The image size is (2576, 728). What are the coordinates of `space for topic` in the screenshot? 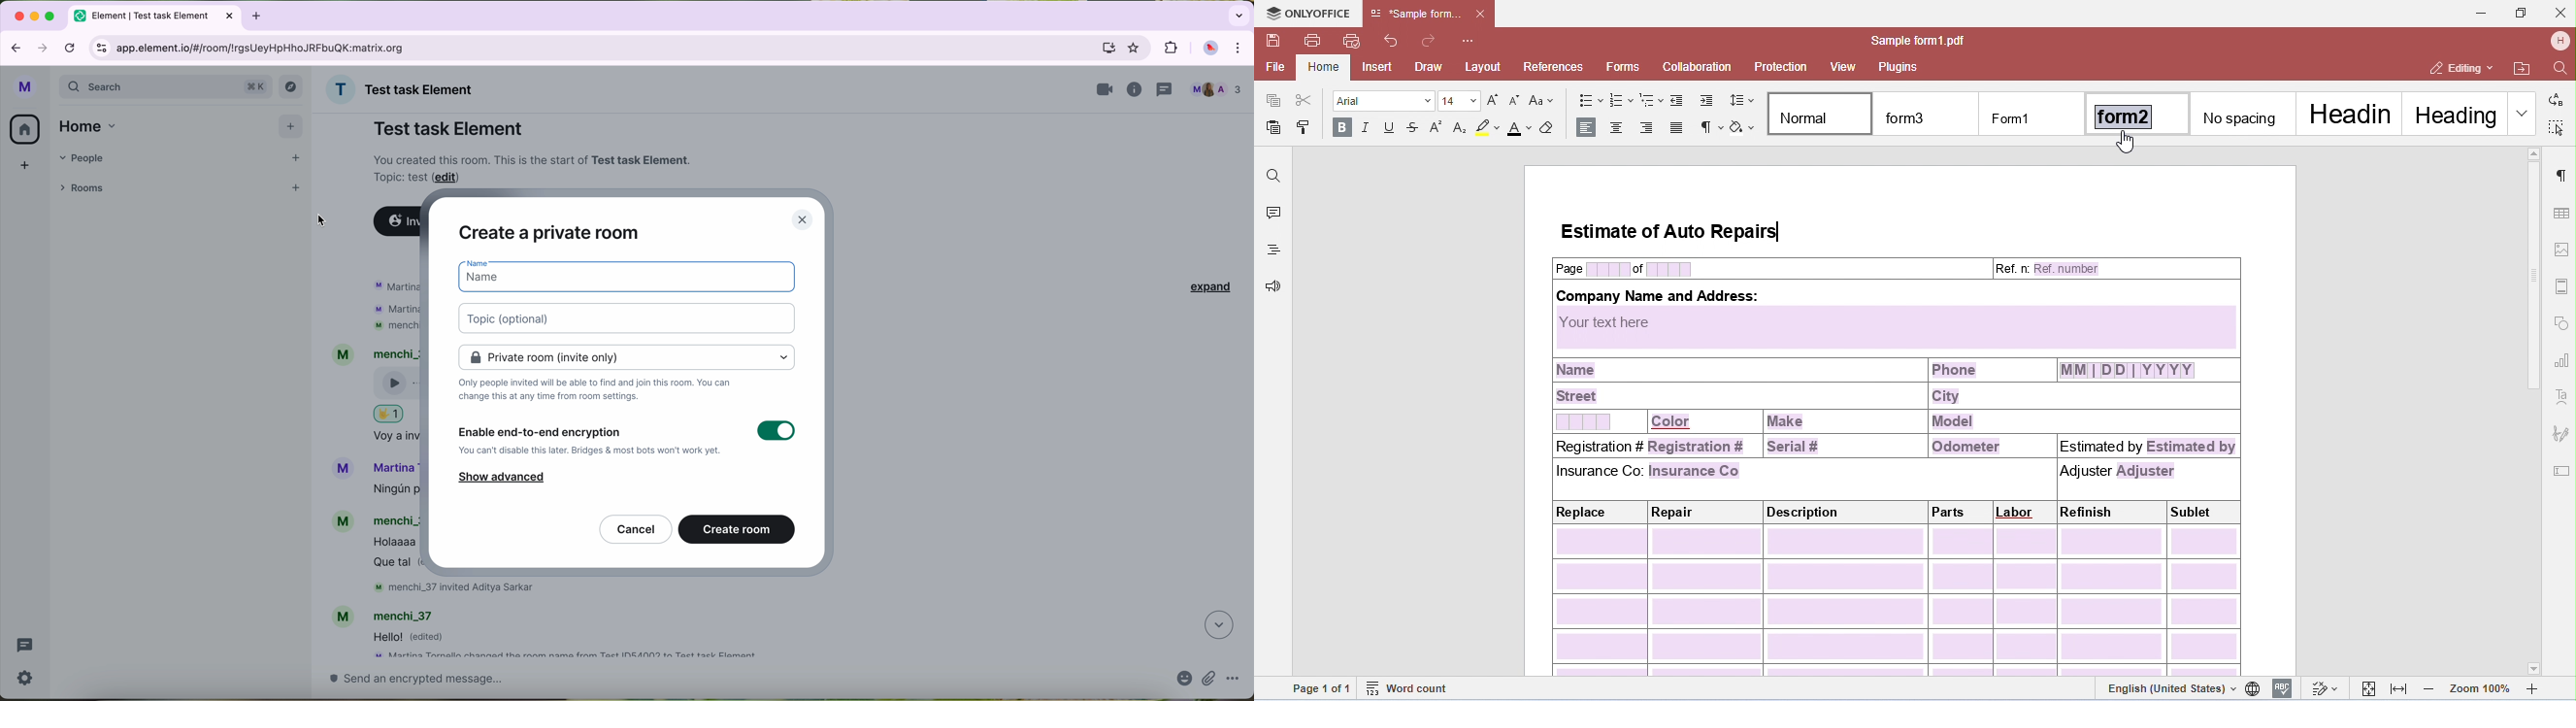 It's located at (629, 319).